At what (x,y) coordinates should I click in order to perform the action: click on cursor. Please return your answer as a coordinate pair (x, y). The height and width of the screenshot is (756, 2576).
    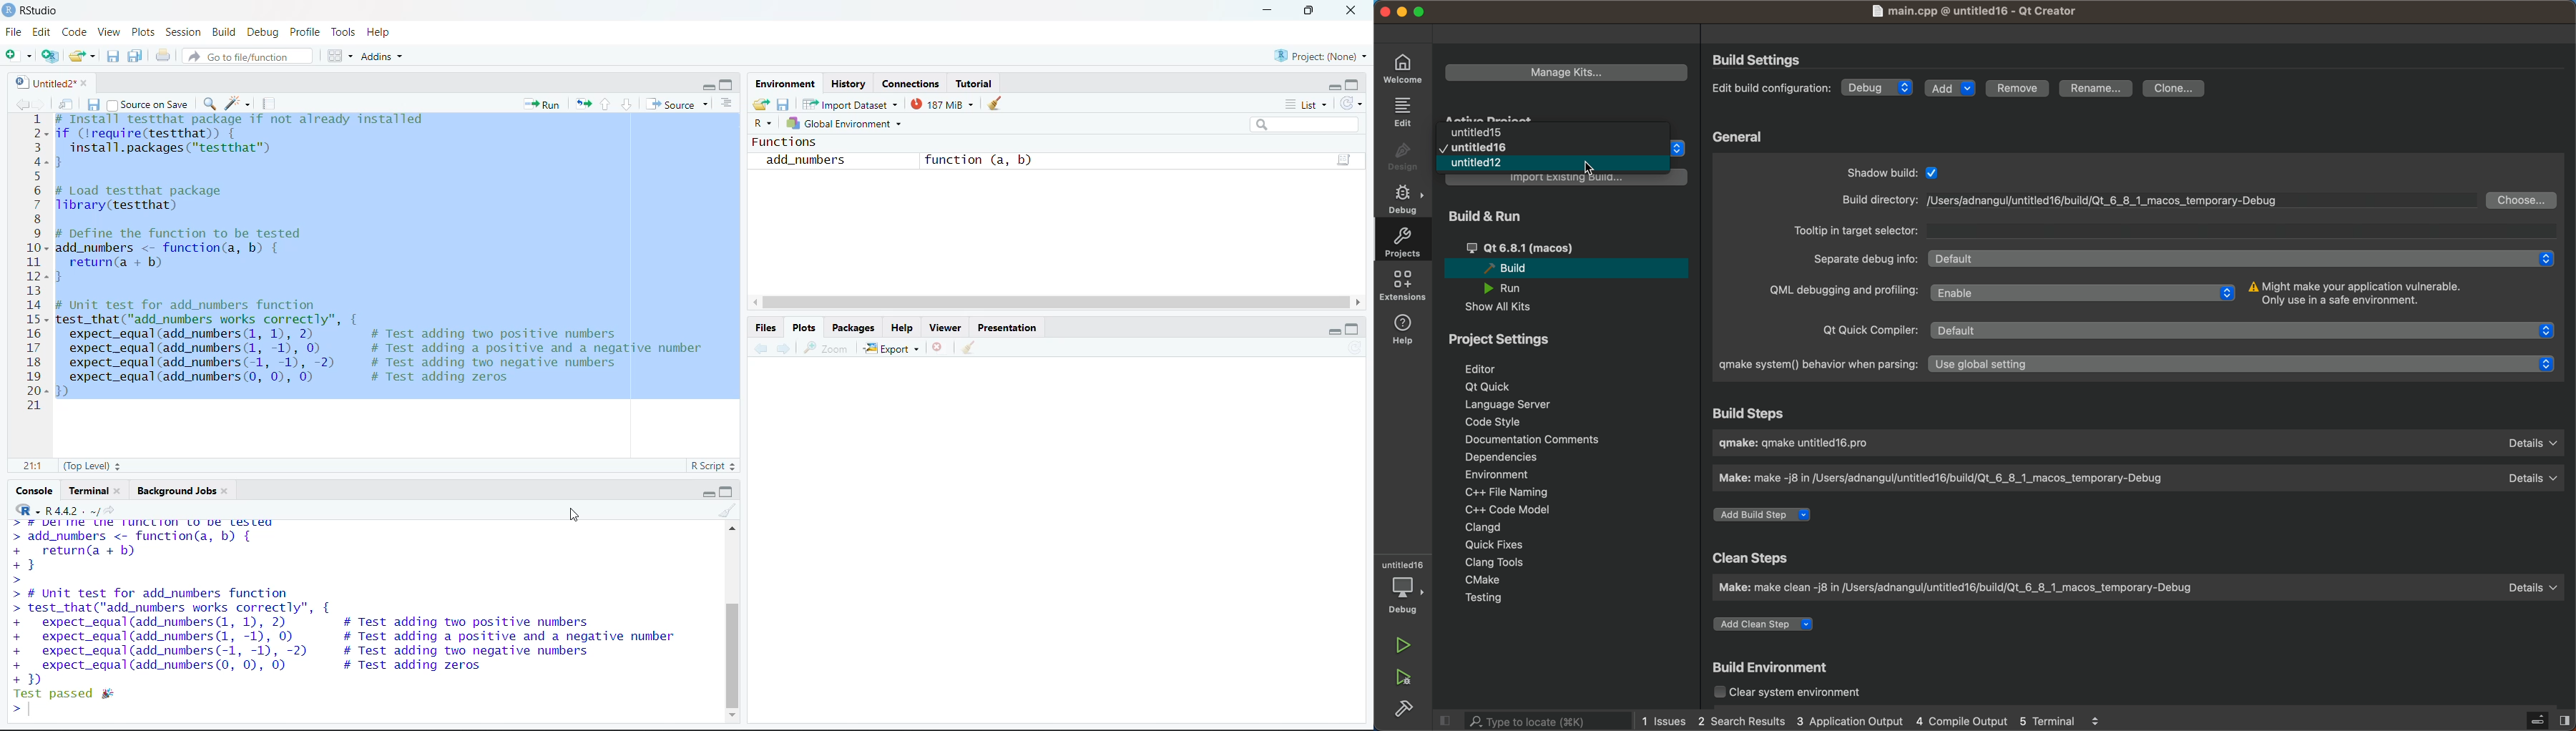
    Looking at the image, I should click on (1589, 168).